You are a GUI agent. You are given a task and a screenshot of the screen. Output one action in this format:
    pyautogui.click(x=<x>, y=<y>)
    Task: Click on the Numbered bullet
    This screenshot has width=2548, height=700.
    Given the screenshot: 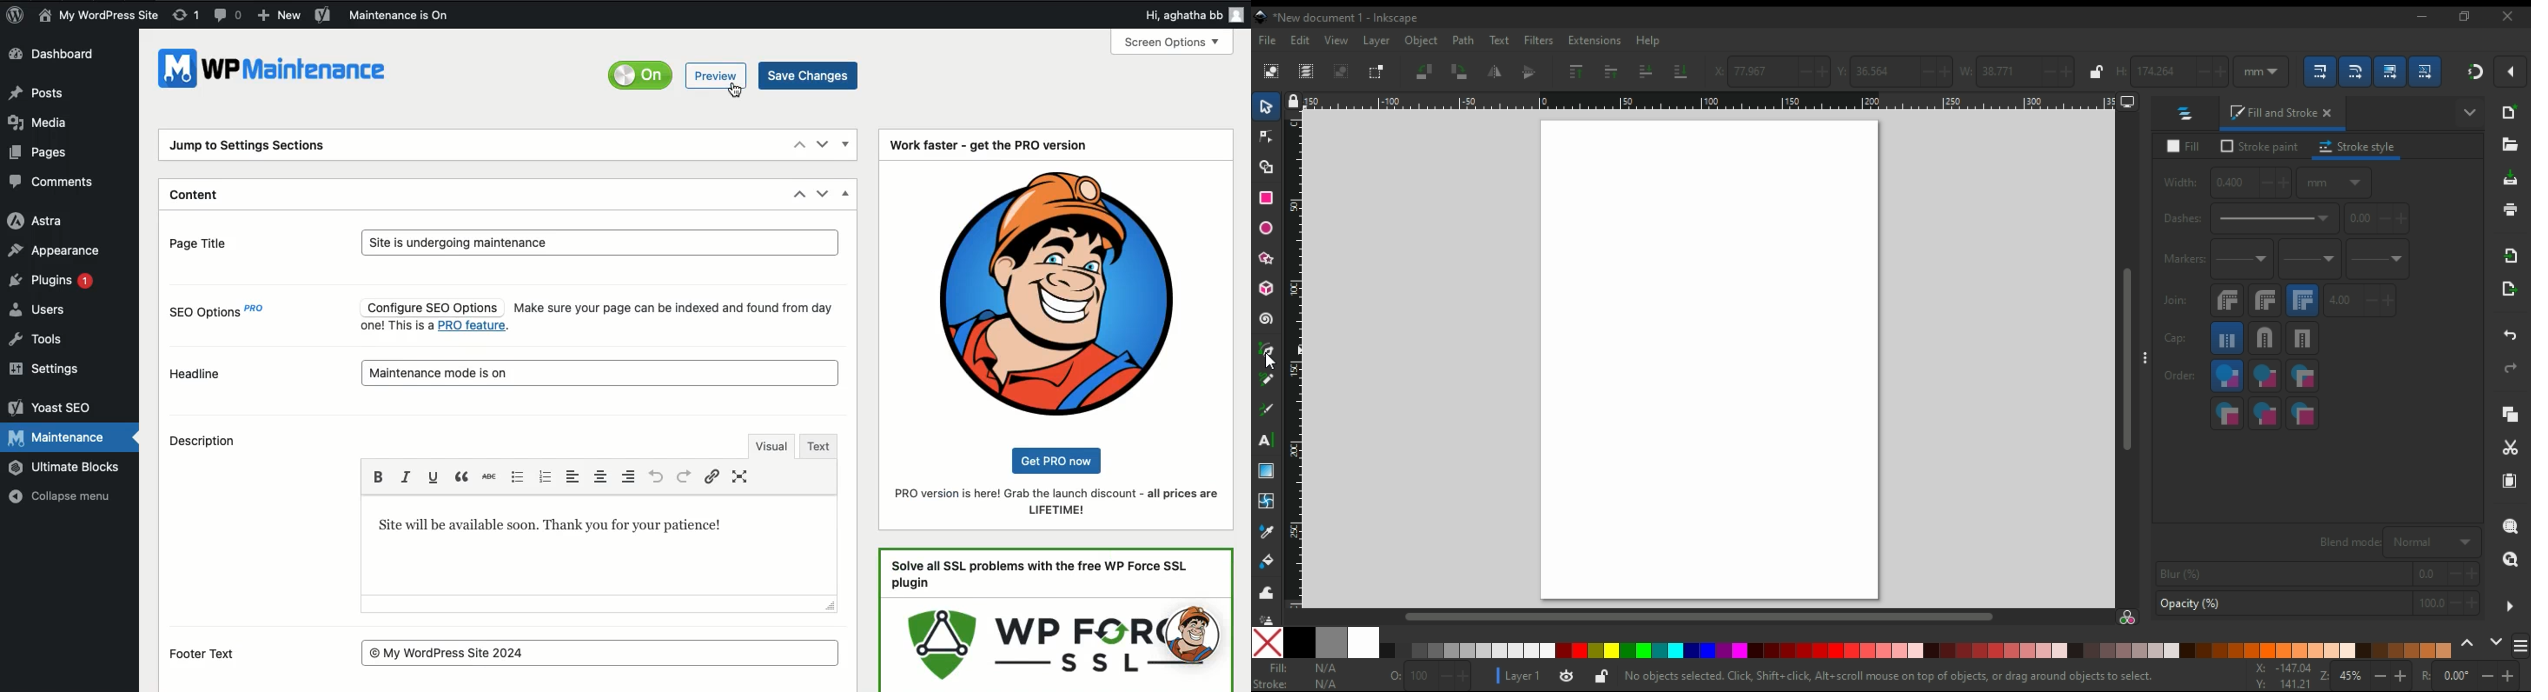 What is the action you would take?
    pyautogui.click(x=544, y=478)
    